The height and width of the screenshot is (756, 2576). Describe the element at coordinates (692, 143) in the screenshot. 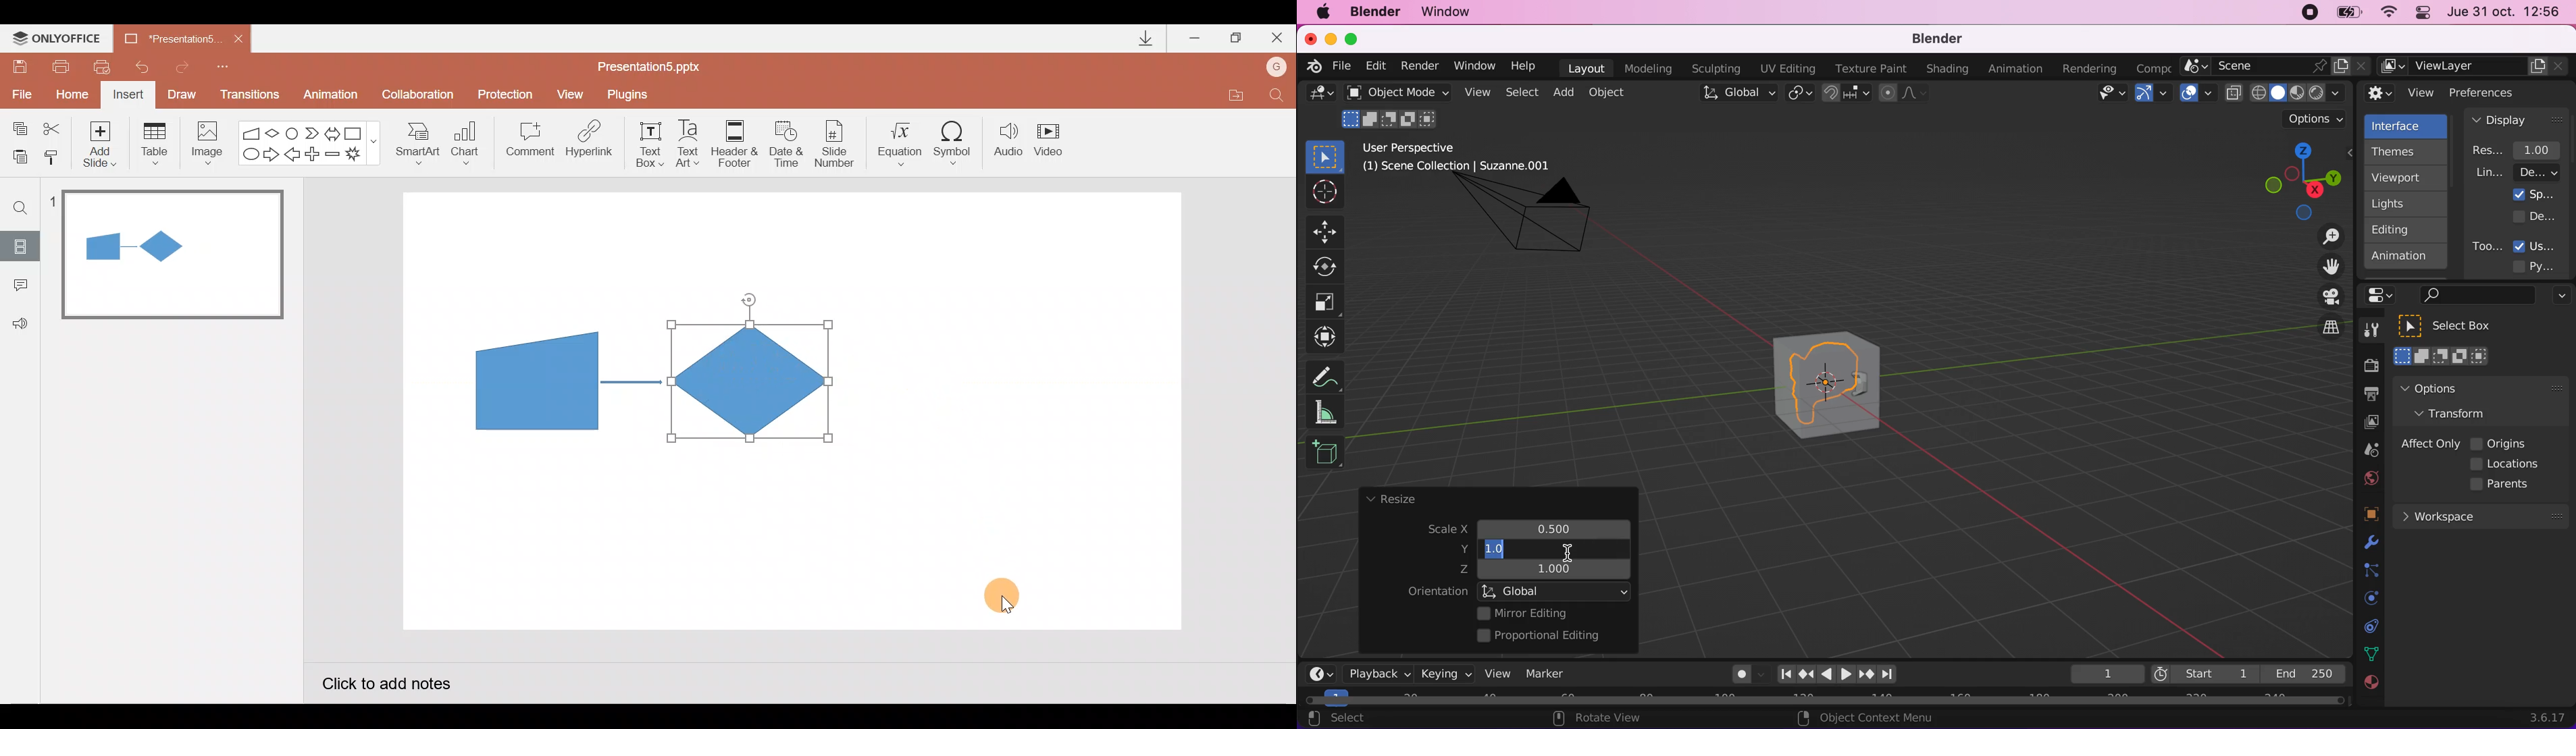

I see `Text Art` at that location.